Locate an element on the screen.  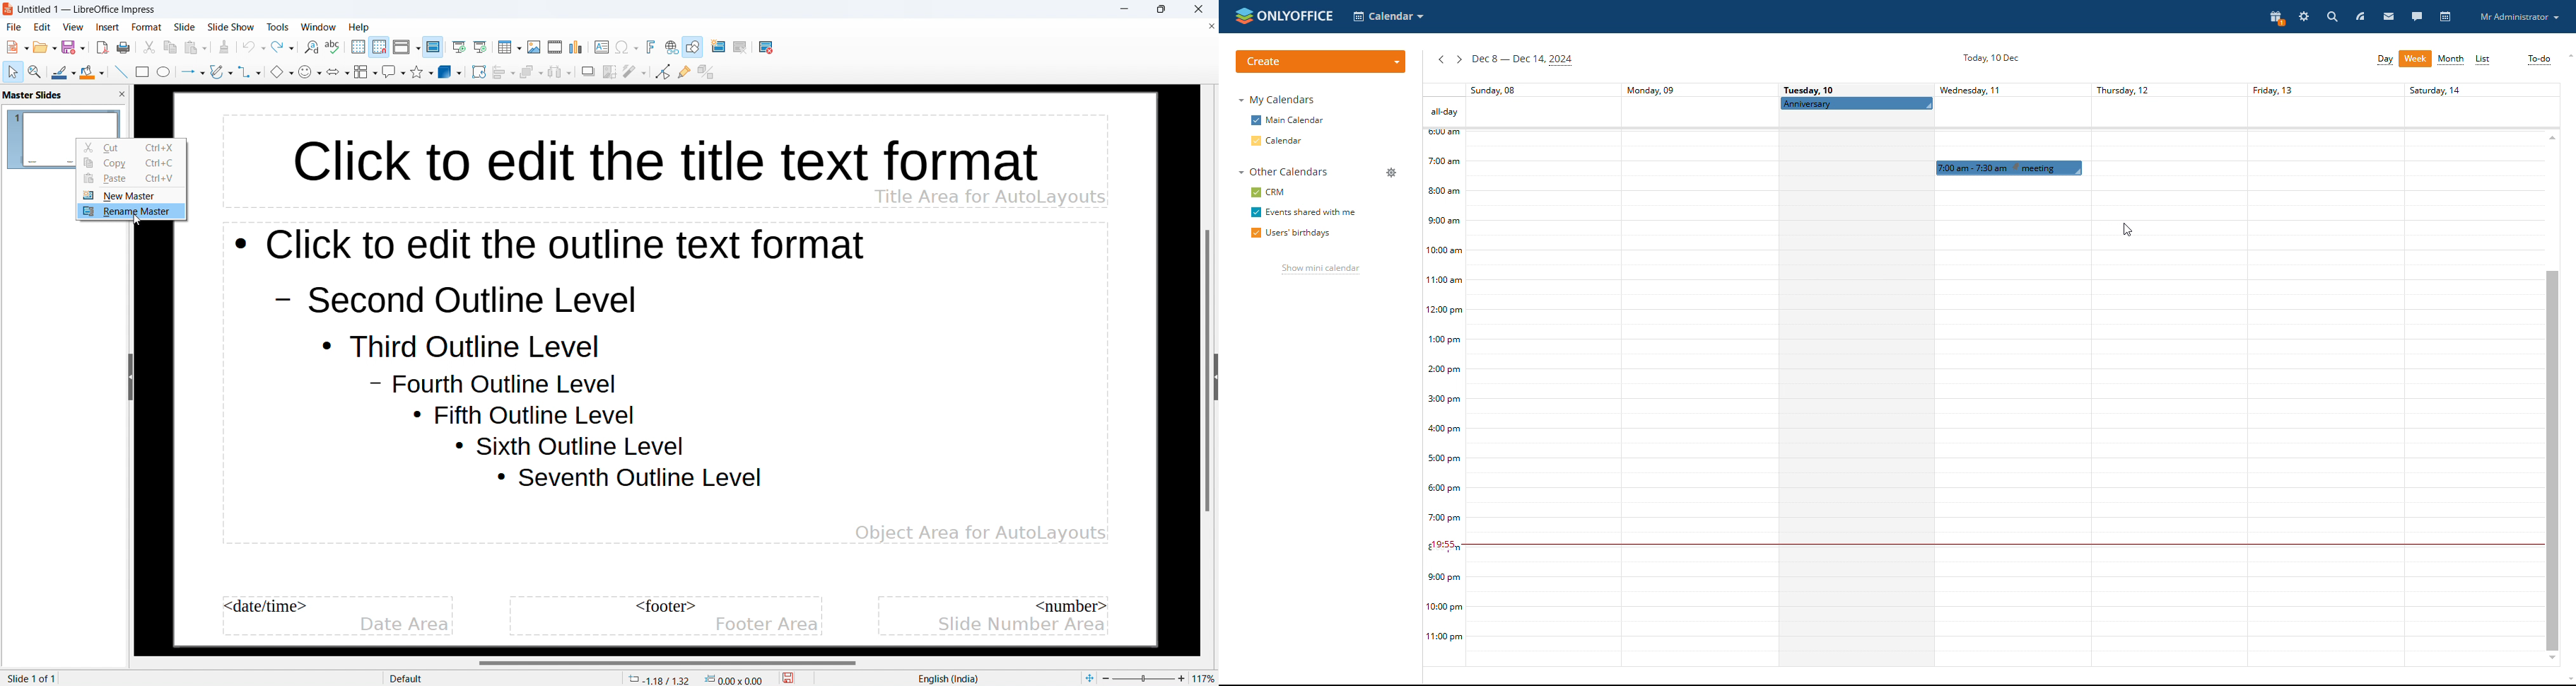
thursday is located at coordinates (2159, 373).